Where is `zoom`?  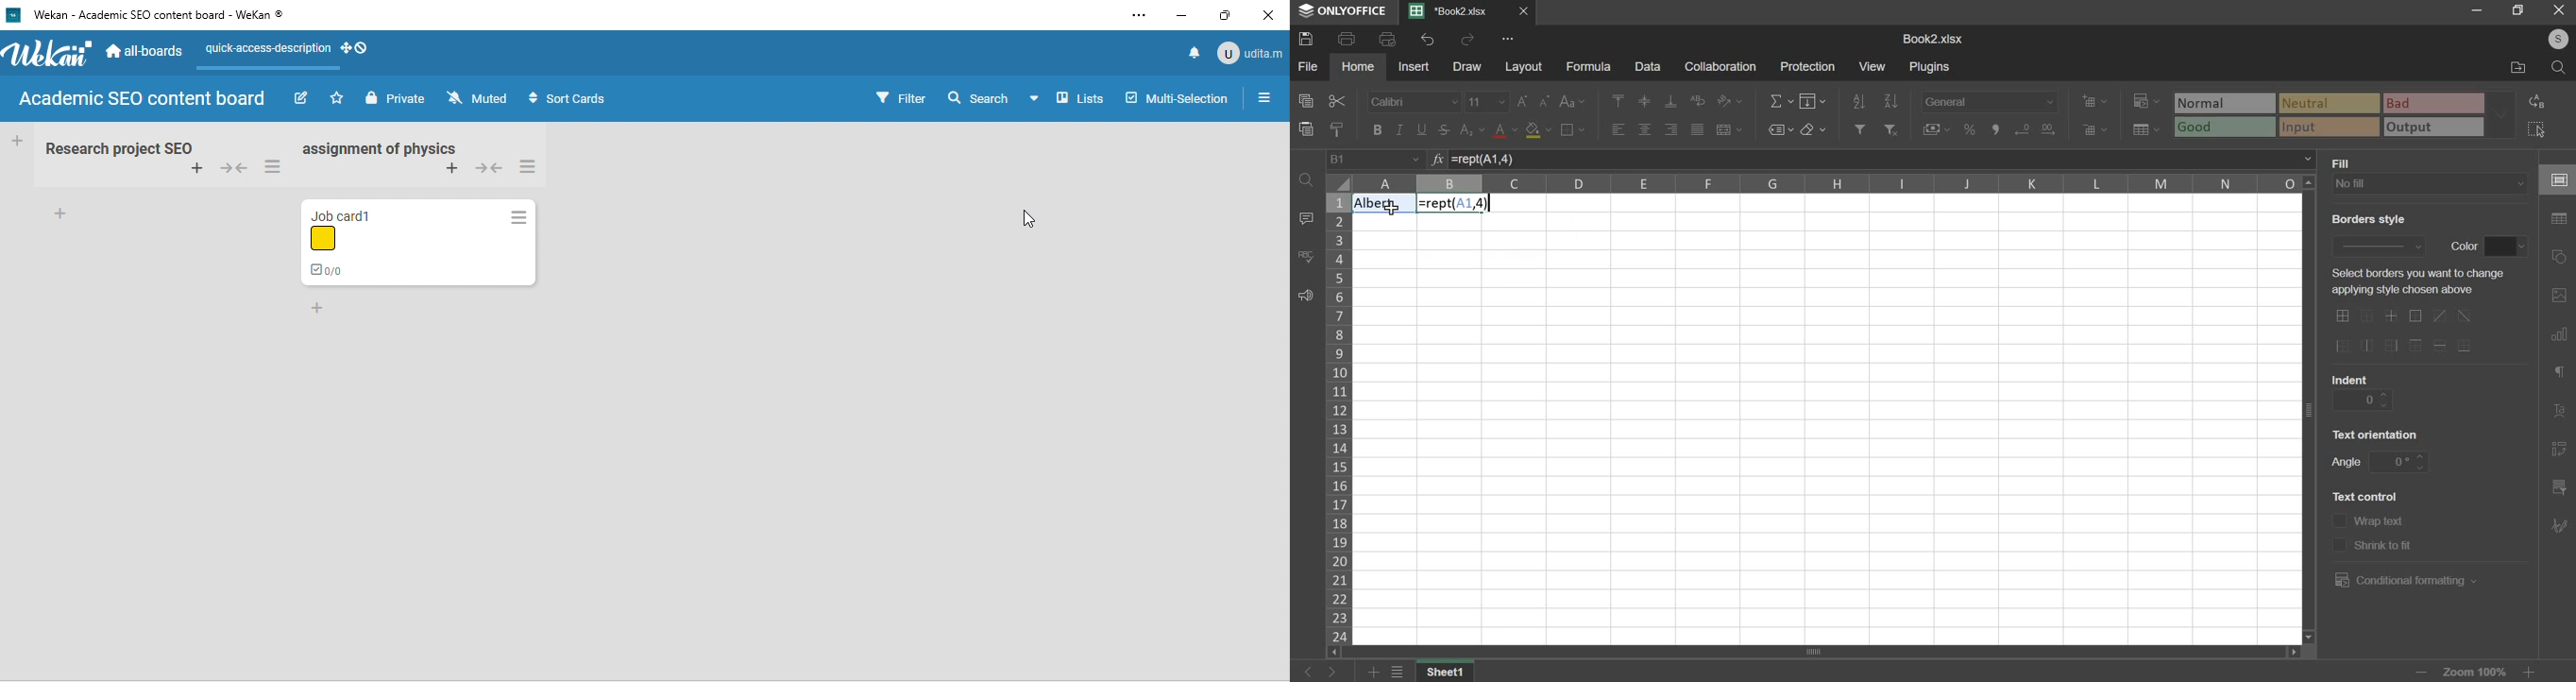 zoom is located at coordinates (2469, 671).